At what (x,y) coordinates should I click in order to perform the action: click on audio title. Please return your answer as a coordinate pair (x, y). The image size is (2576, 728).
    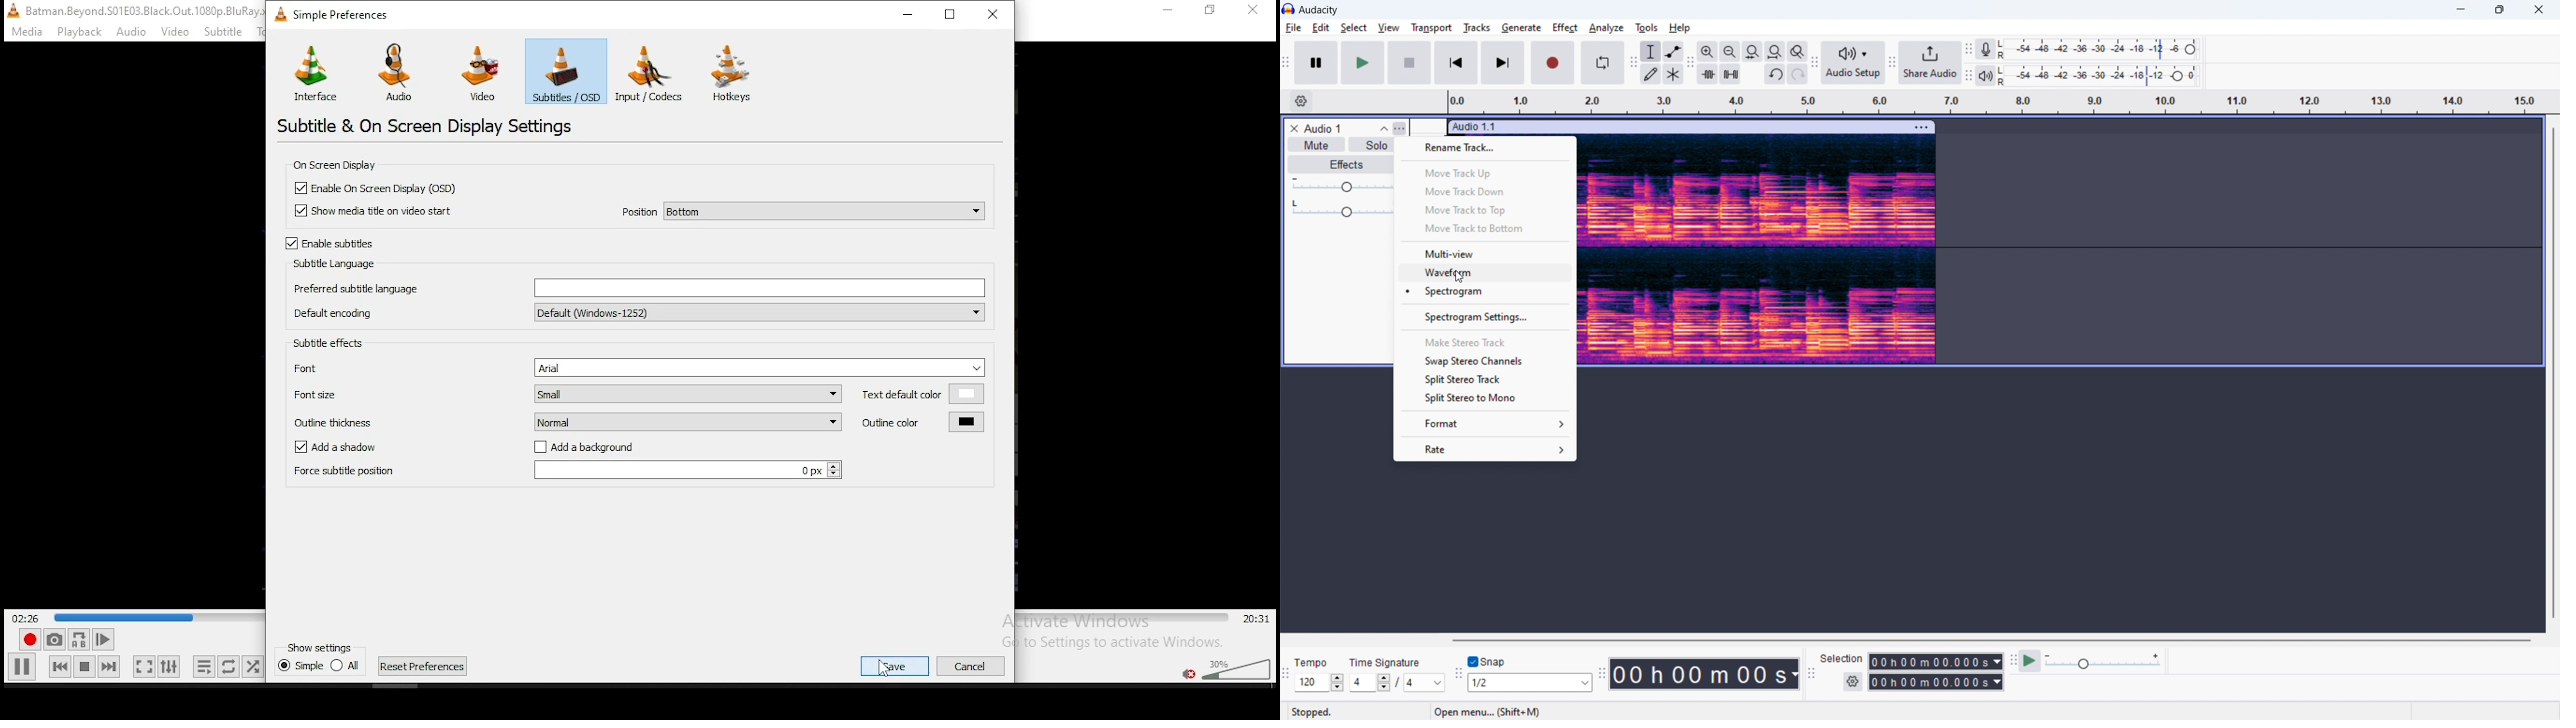
    Looking at the image, I should click on (1324, 128).